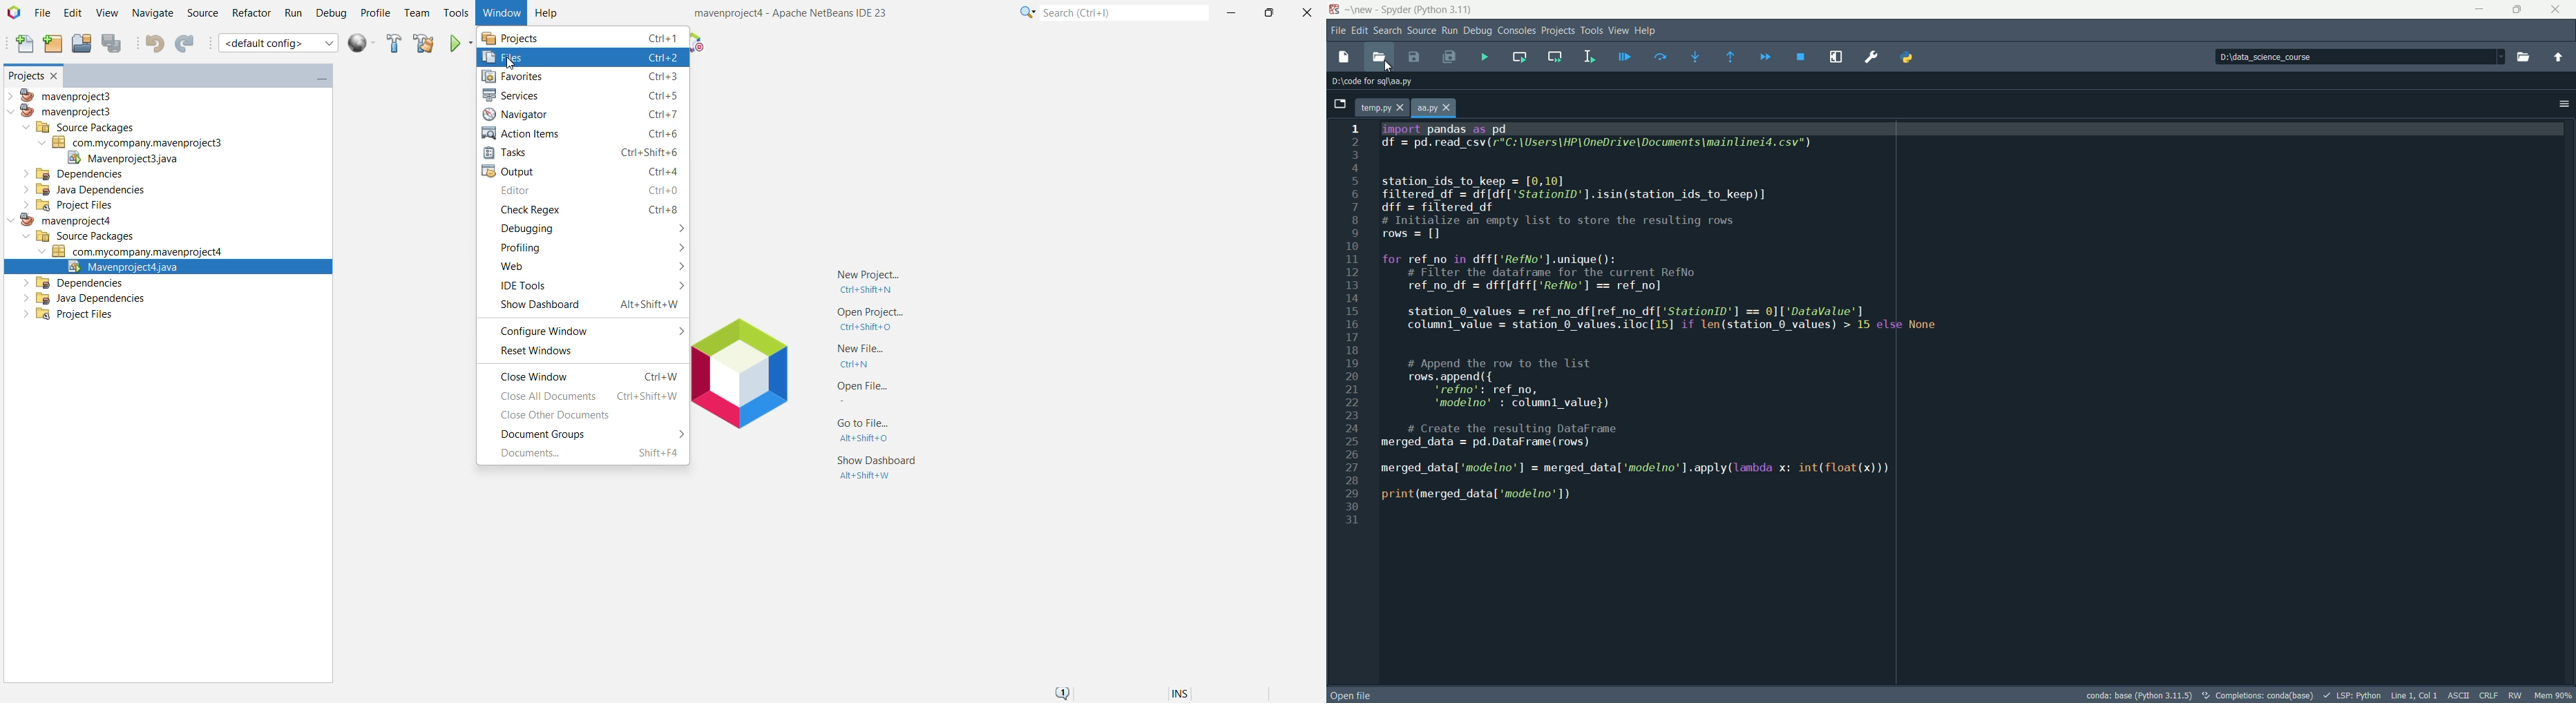 The image size is (2576, 728). Describe the element at coordinates (1487, 57) in the screenshot. I see `run file` at that location.